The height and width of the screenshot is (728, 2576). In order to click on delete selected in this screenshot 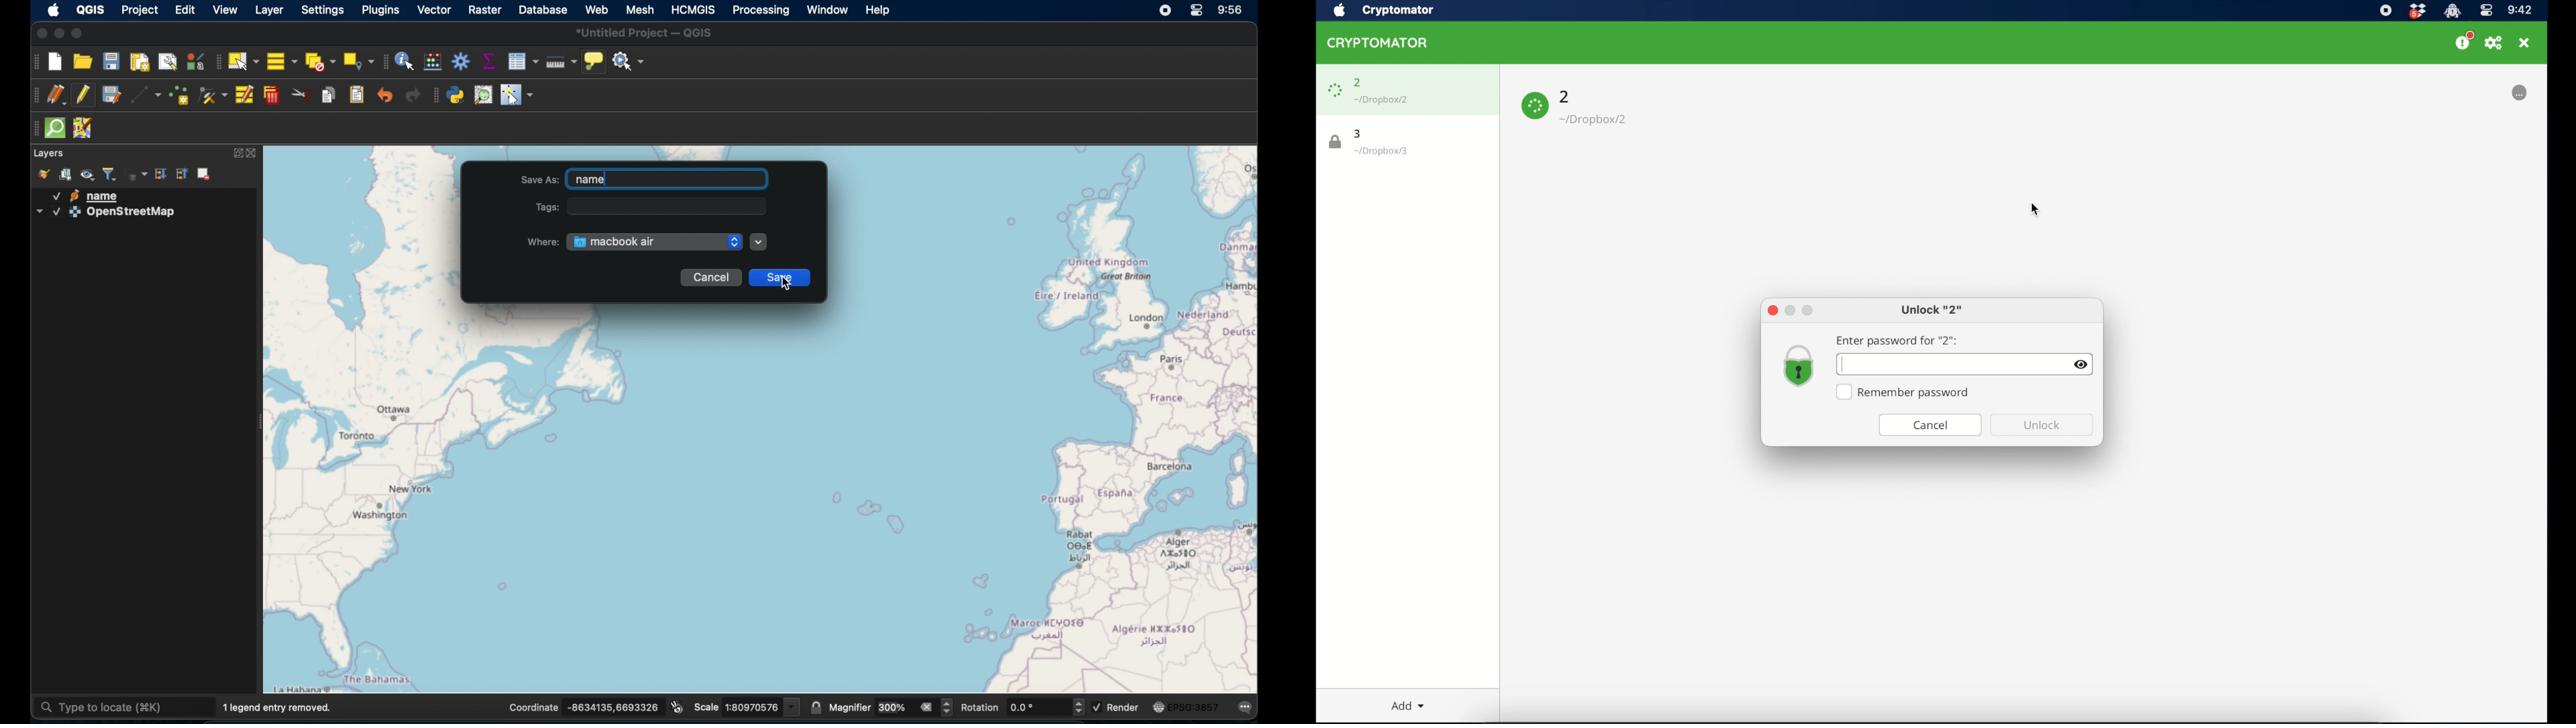, I will do `click(272, 96)`.